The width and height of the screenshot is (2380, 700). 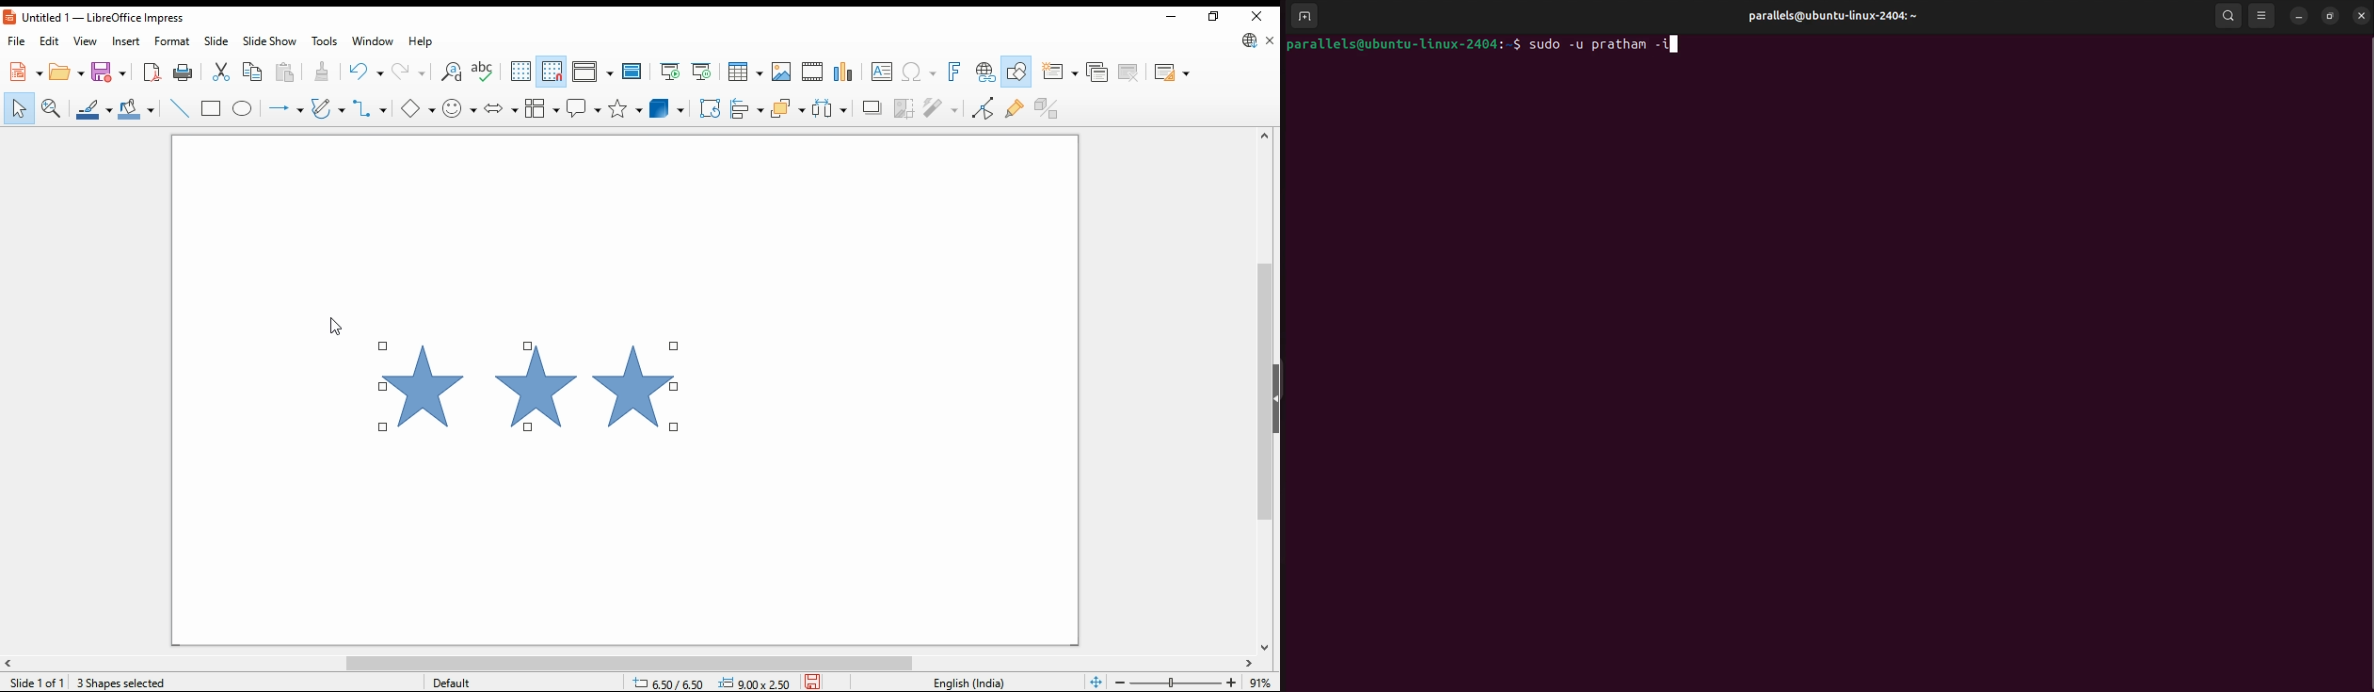 What do you see at coordinates (328, 107) in the screenshot?
I see `curves and polygons` at bounding box center [328, 107].